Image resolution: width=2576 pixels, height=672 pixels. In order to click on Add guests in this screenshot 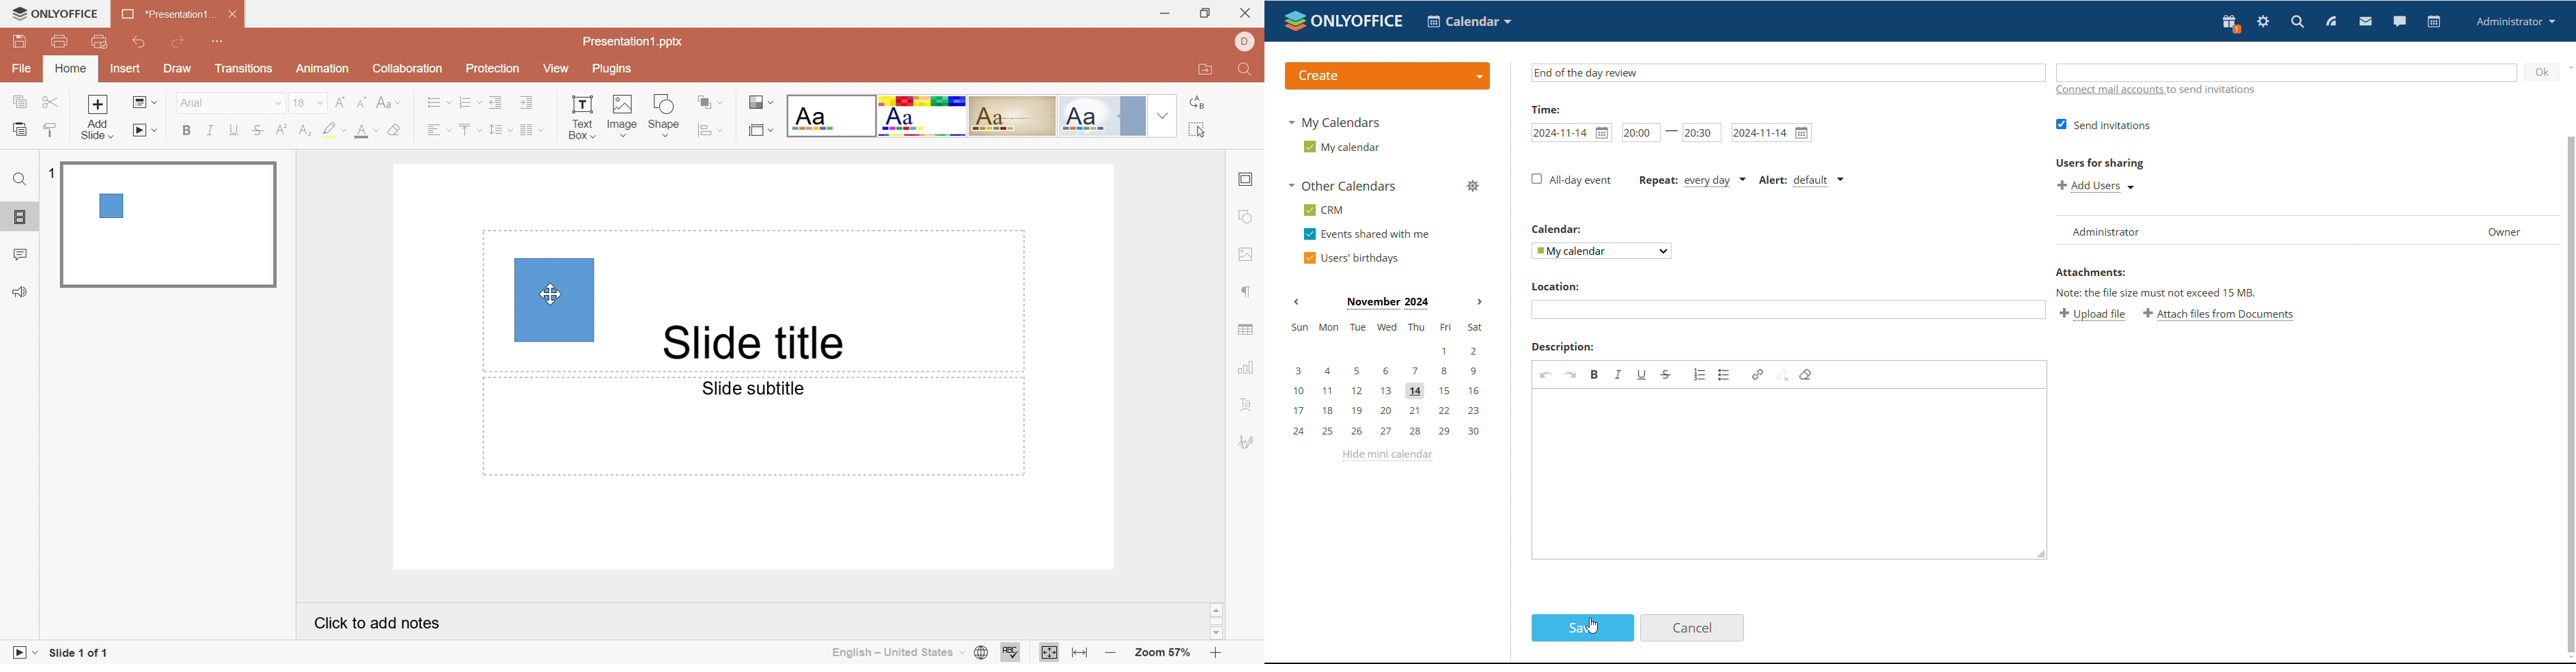, I will do `click(2289, 72)`.